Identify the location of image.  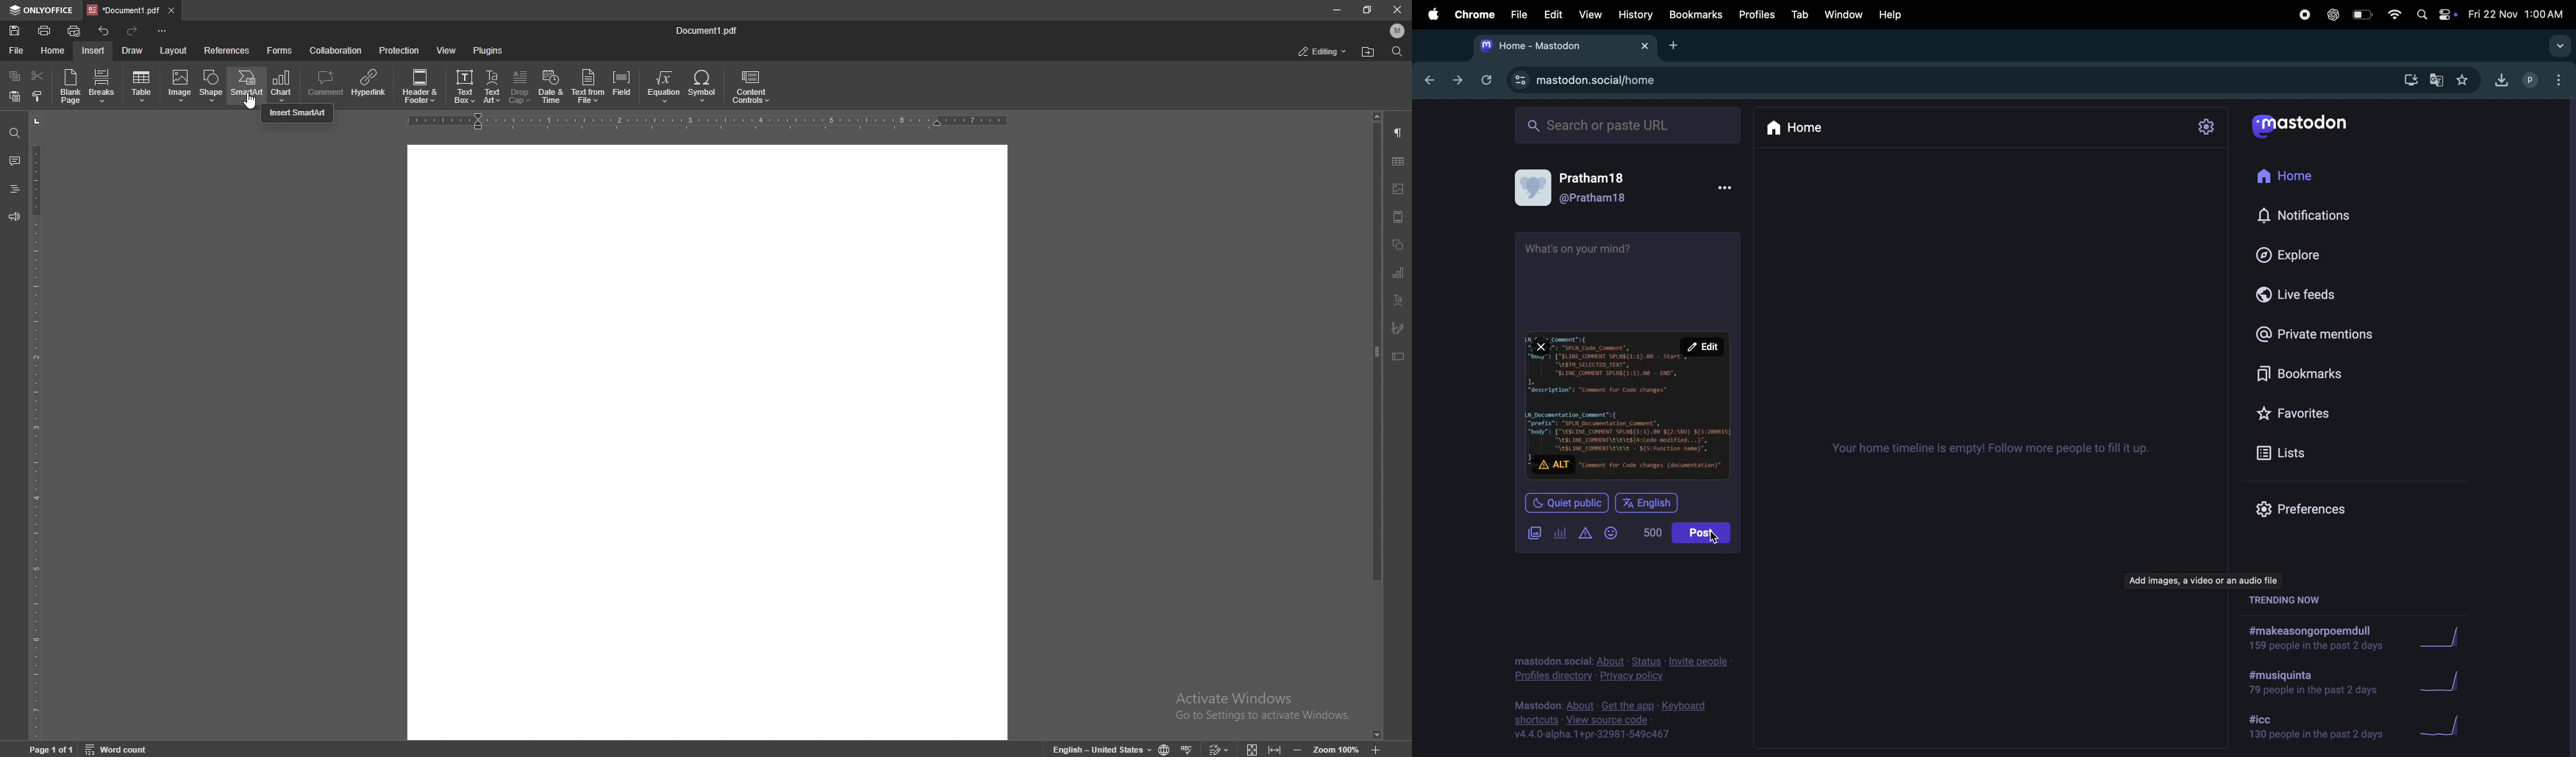
(179, 86).